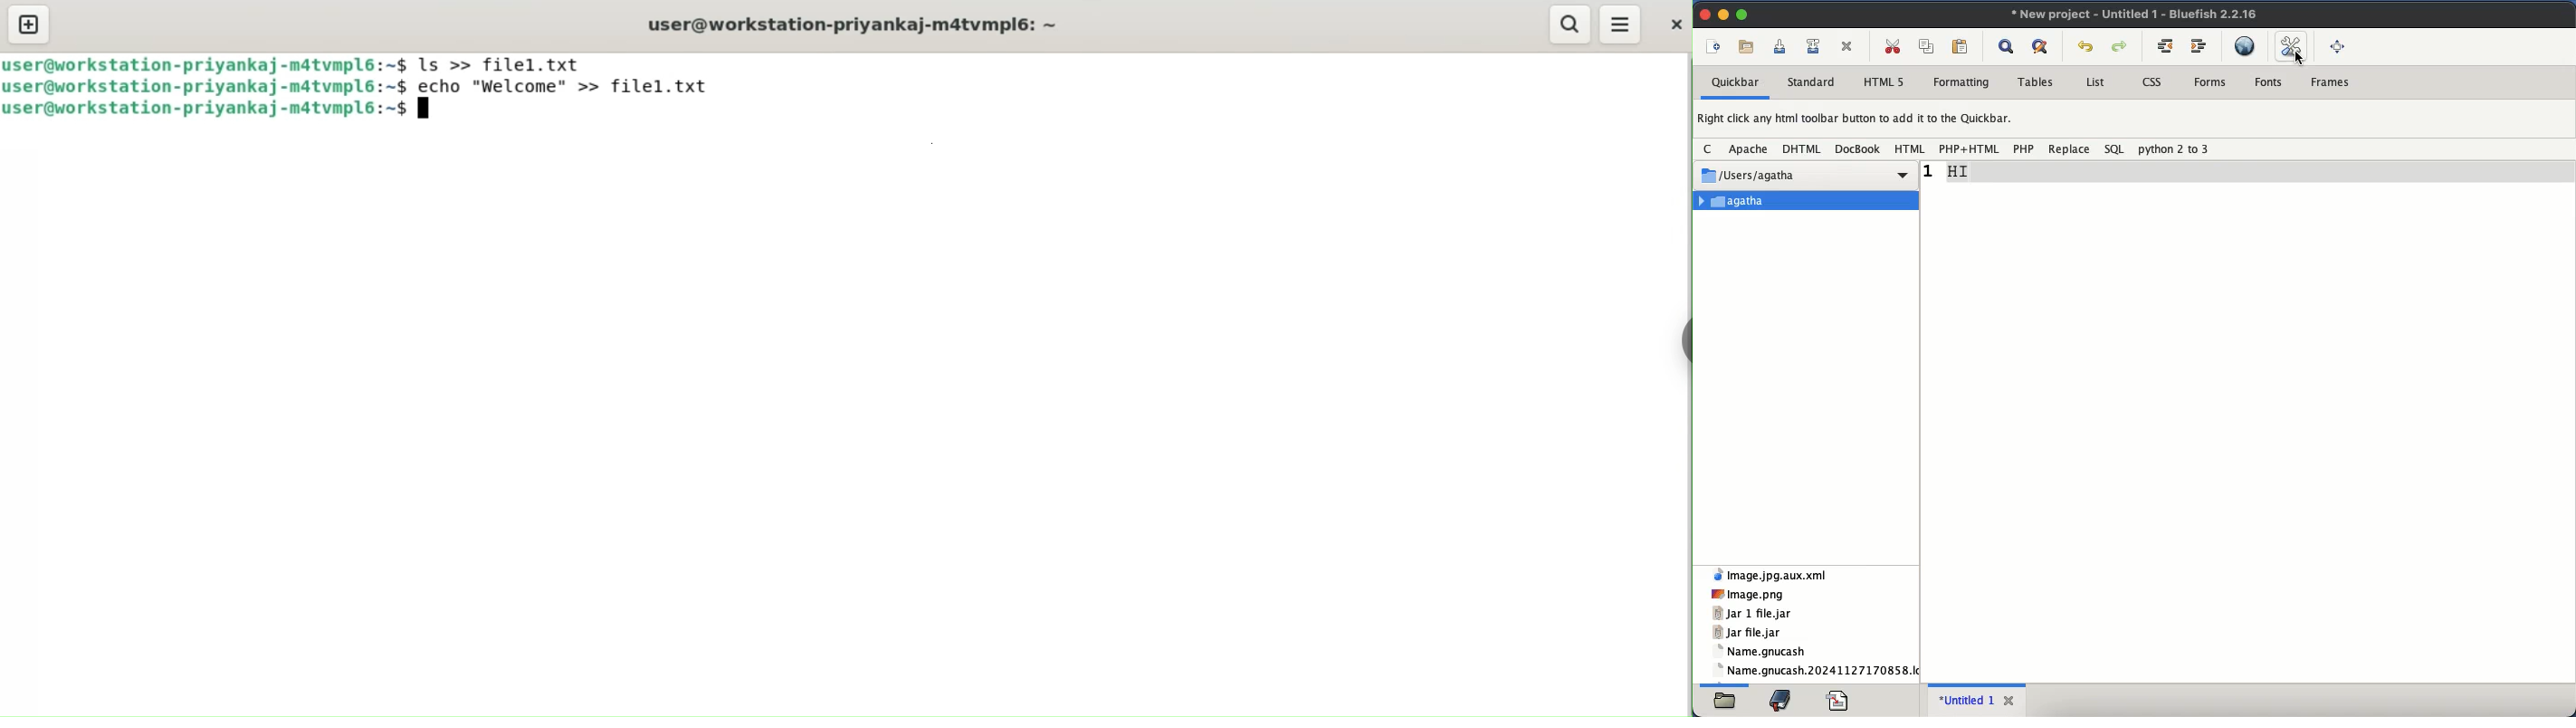  What do you see at coordinates (1748, 148) in the screenshot?
I see `apache` at bounding box center [1748, 148].